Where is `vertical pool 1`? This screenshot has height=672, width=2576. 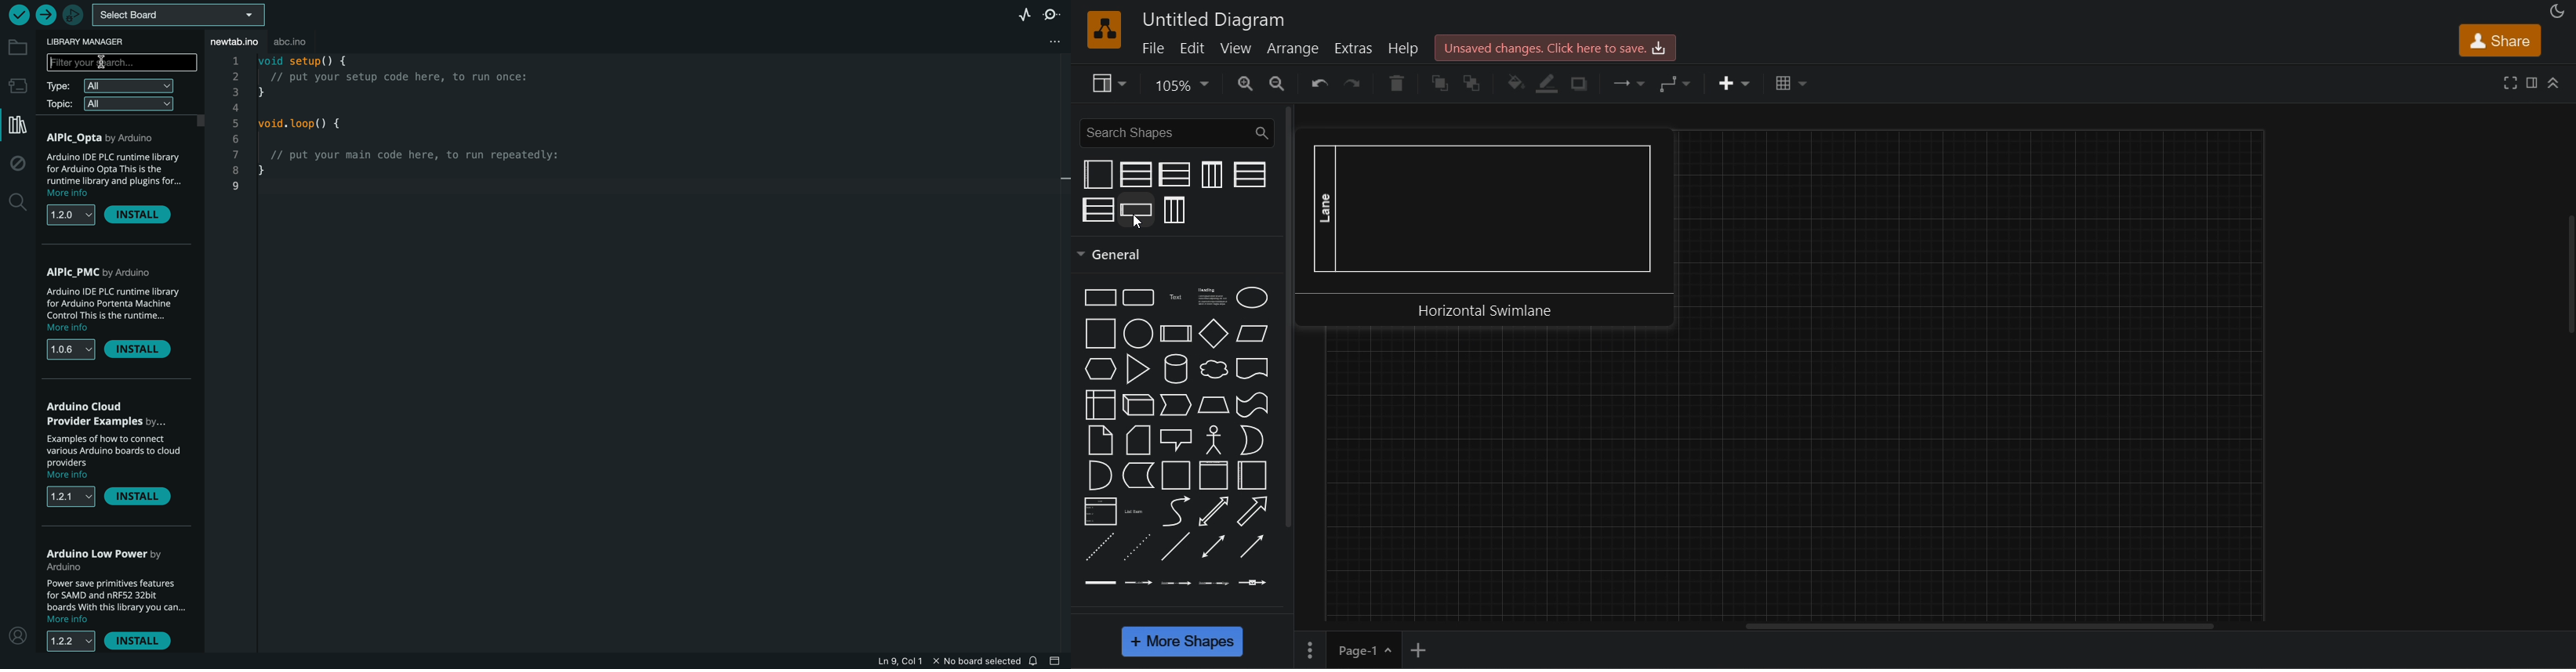 vertical pool 1 is located at coordinates (1210, 175).